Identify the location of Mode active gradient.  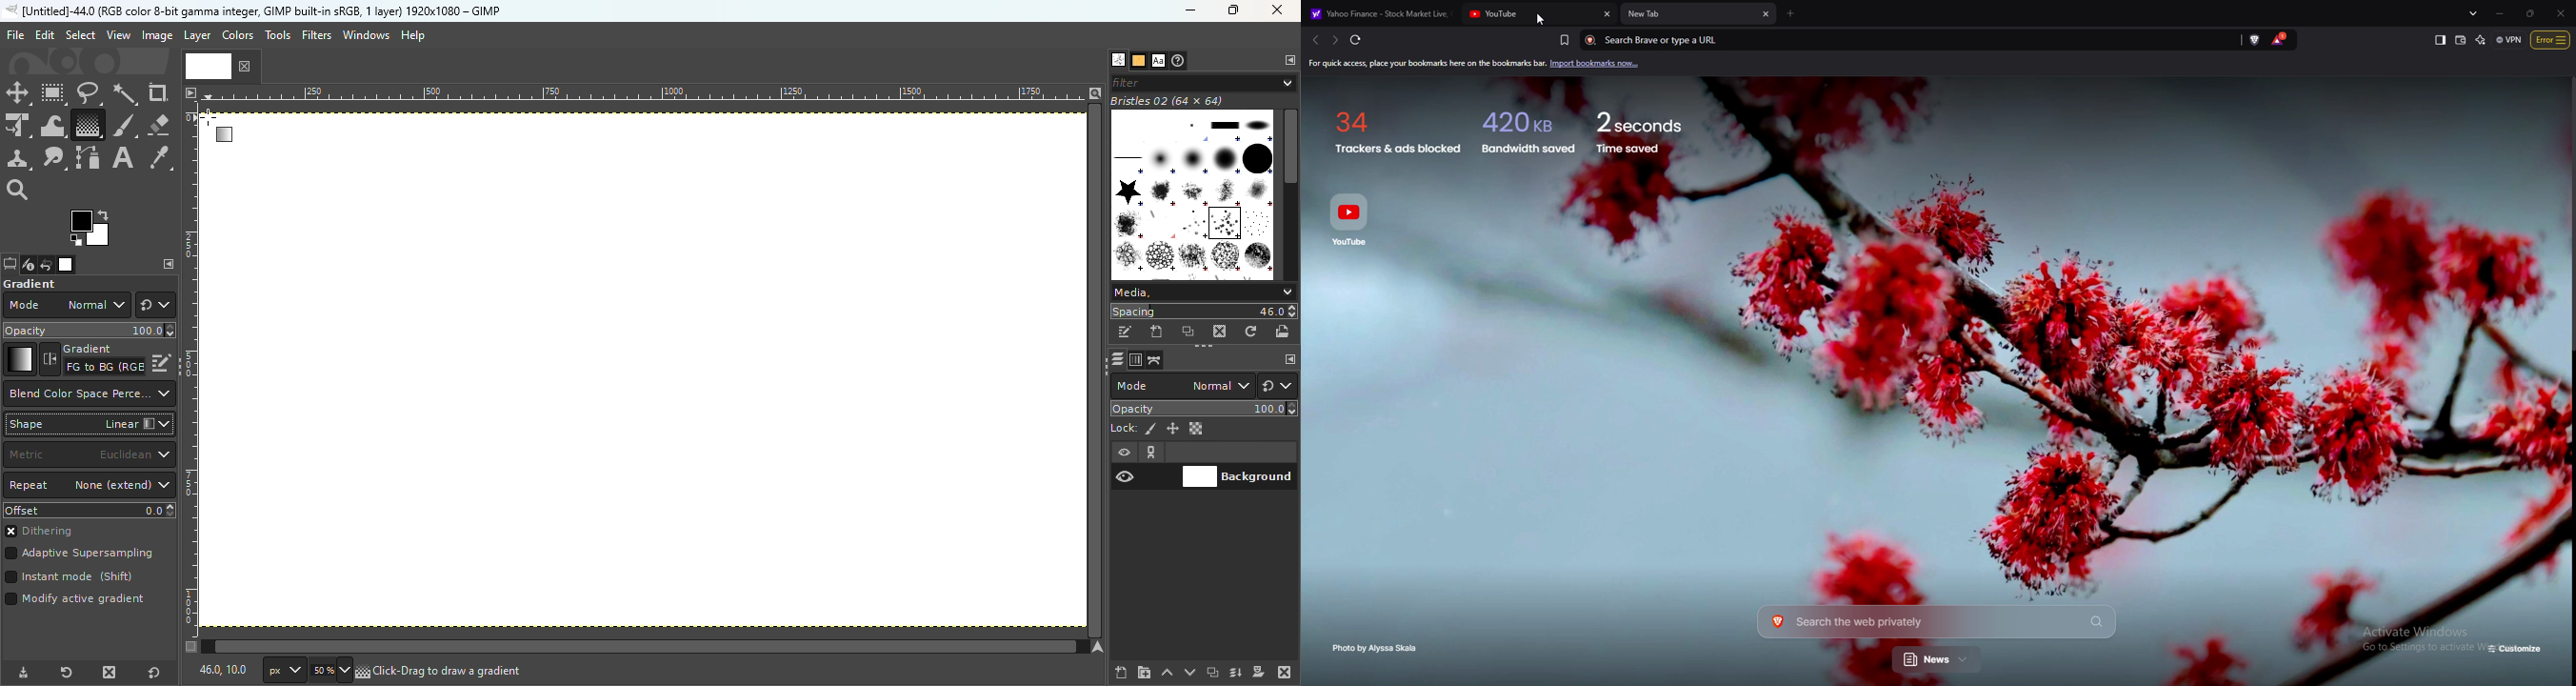
(78, 603).